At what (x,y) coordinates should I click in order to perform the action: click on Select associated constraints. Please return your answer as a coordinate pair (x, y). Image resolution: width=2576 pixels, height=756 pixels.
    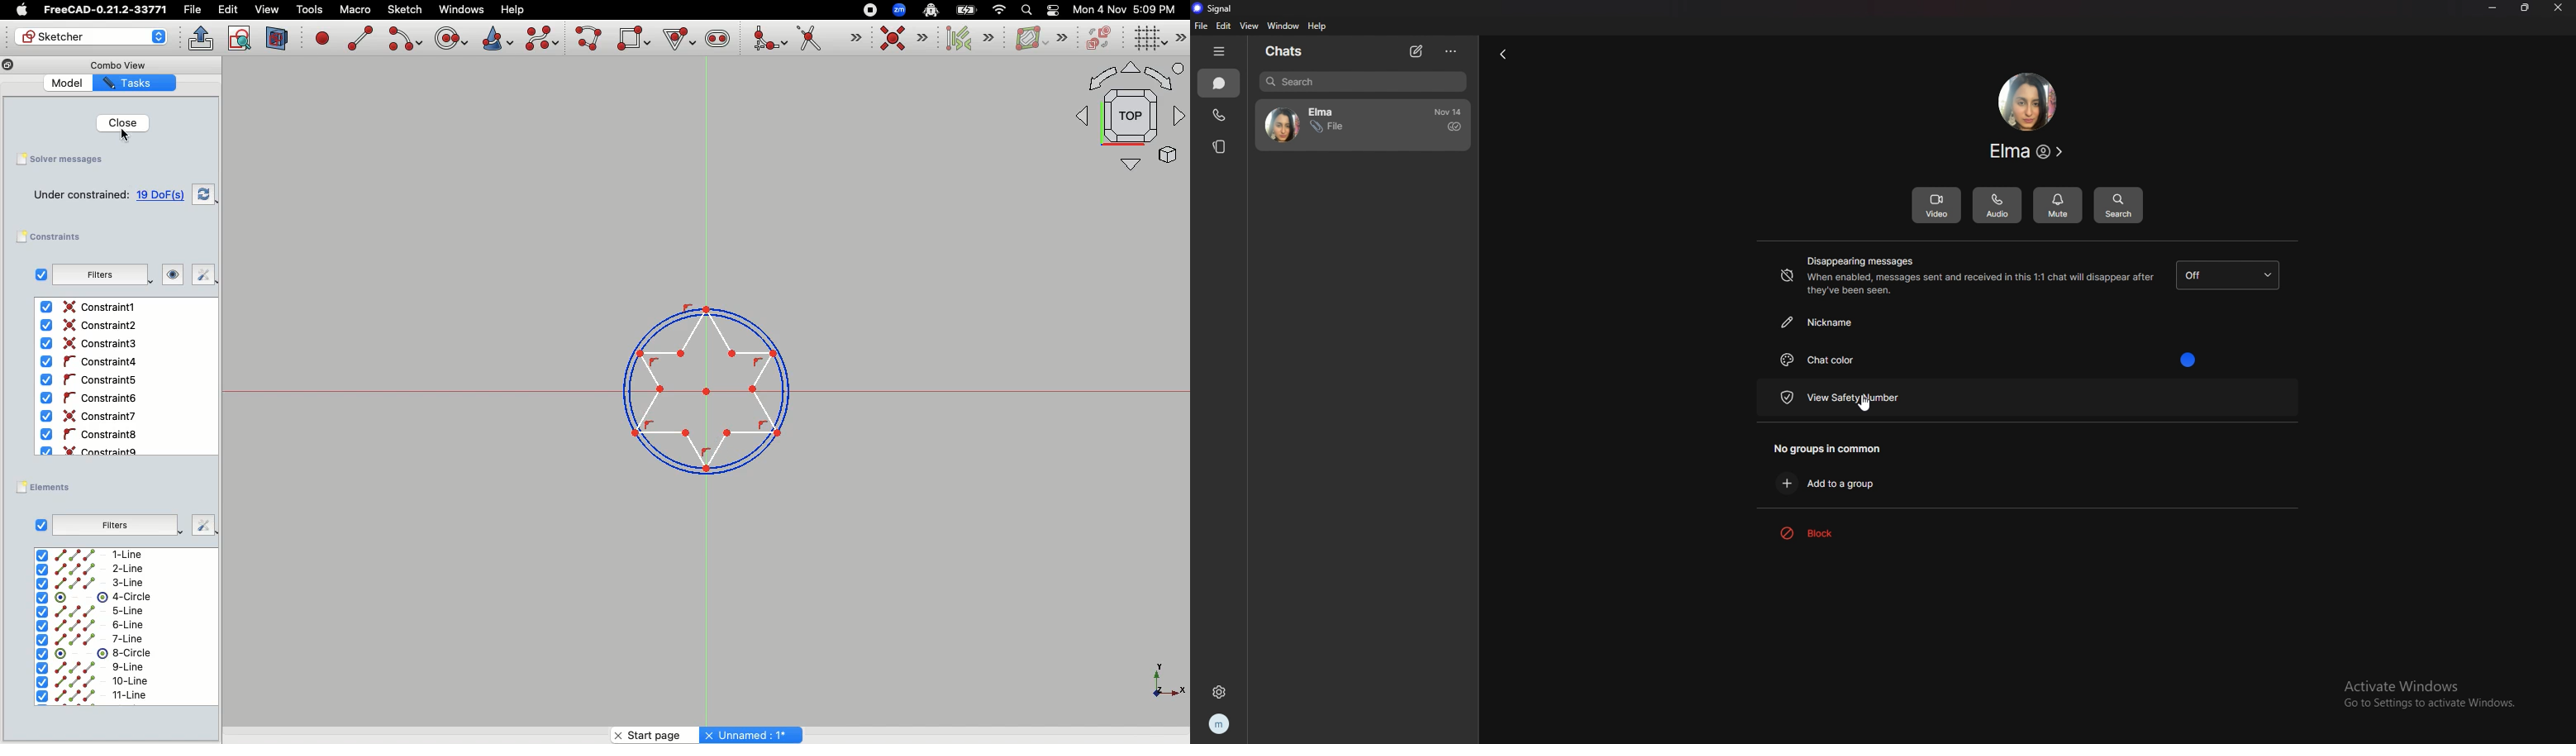
    Looking at the image, I should click on (967, 38).